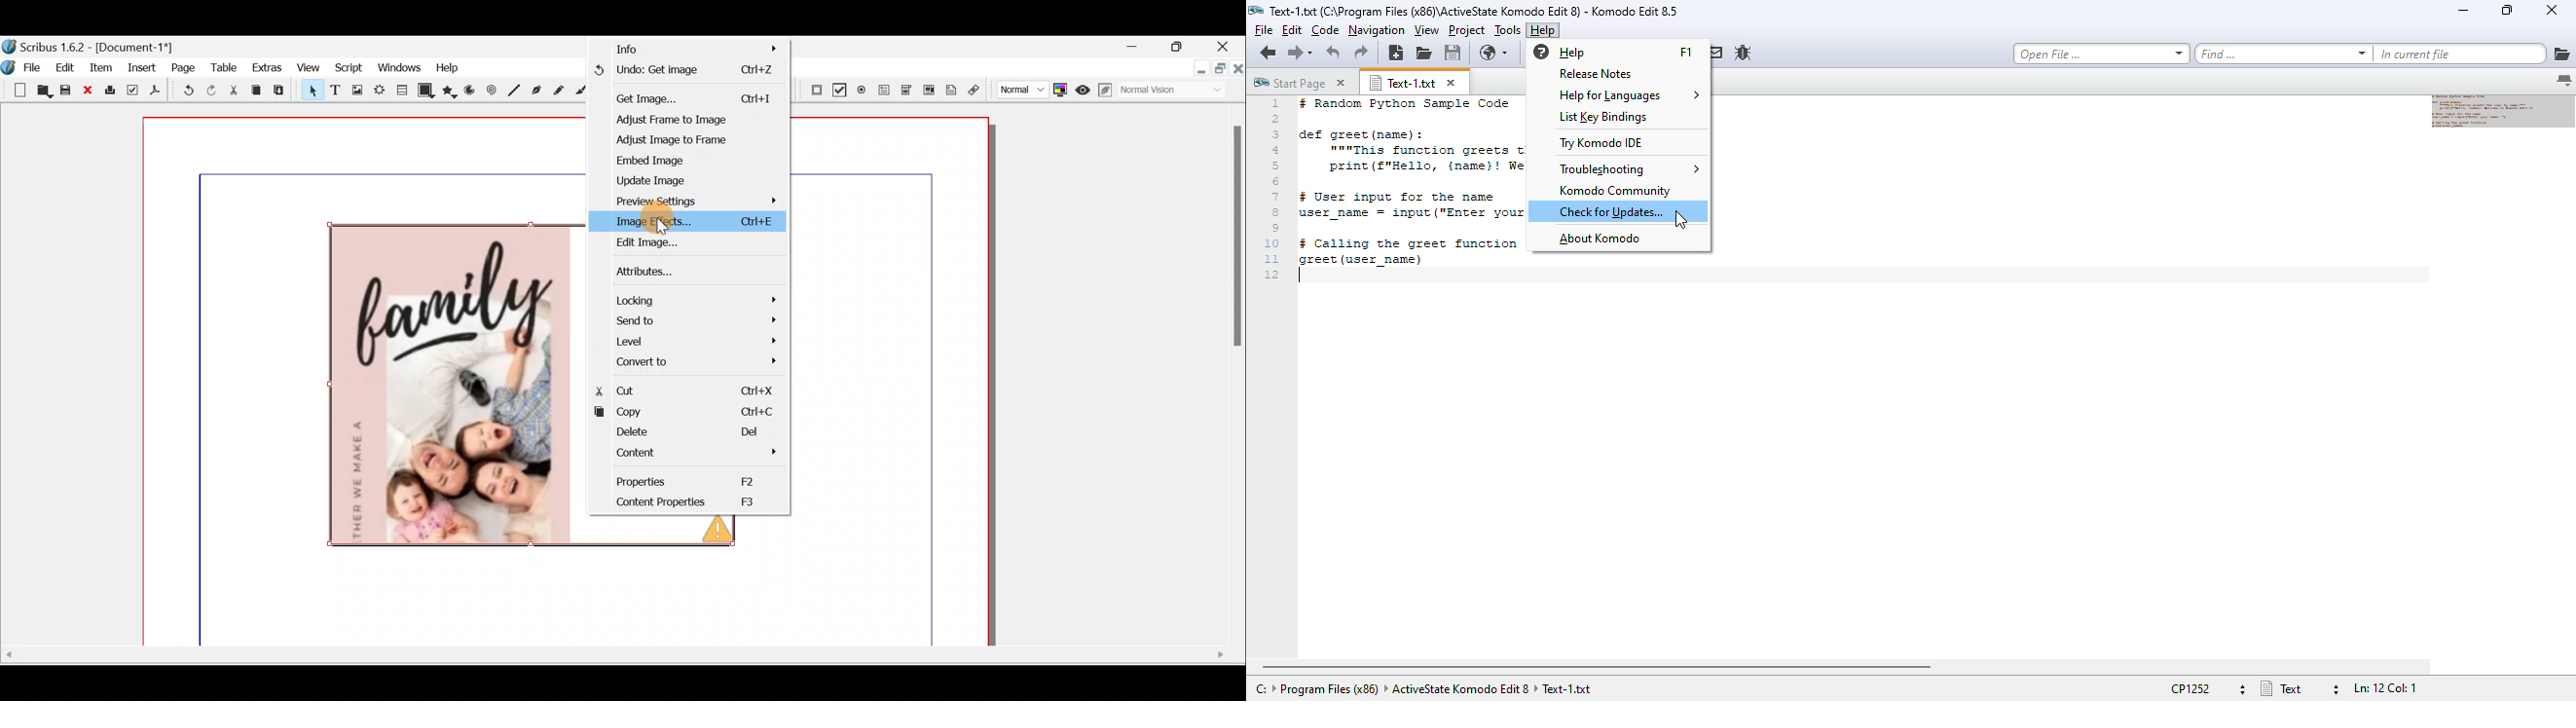 The width and height of the screenshot is (2576, 728). I want to click on Undo, so click(186, 92).